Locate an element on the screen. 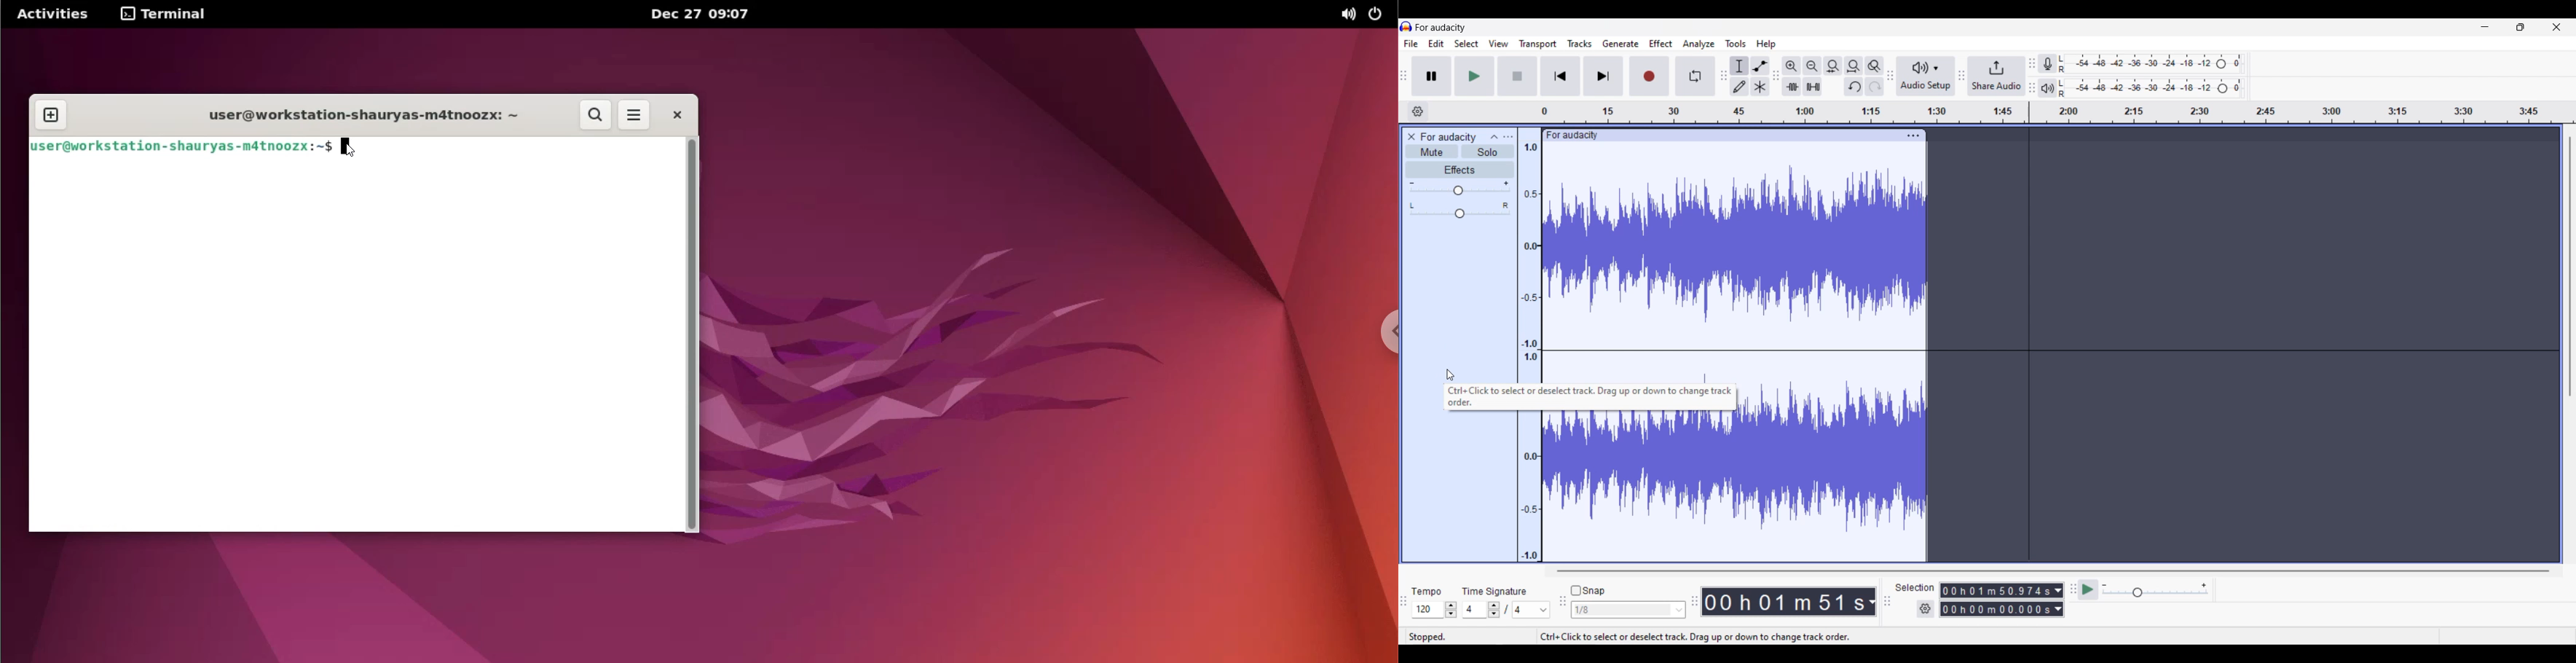 The image size is (2576, 672). ctrl+click to select or deselect track. Drag up or down to change track order is located at coordinates (1695, 635).